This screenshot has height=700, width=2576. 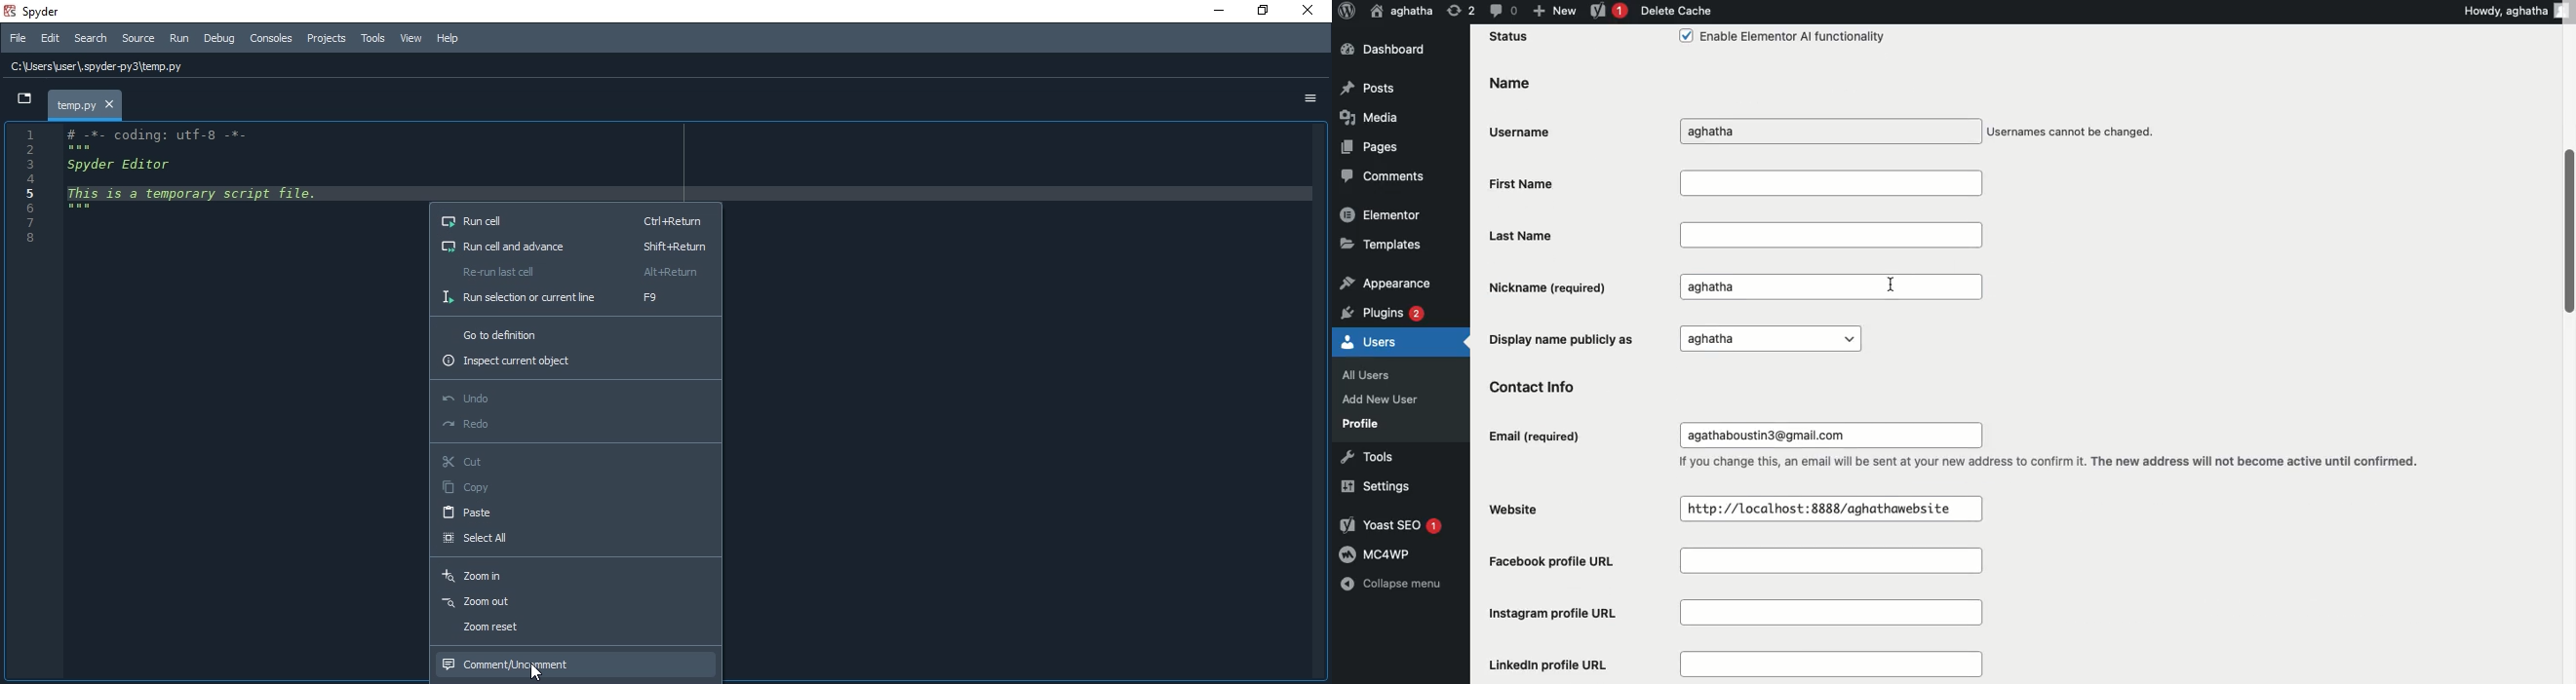 What do you see at coordinates (15, 39) in the screenshot?
I see `File ` at bounding box center [15, 39].